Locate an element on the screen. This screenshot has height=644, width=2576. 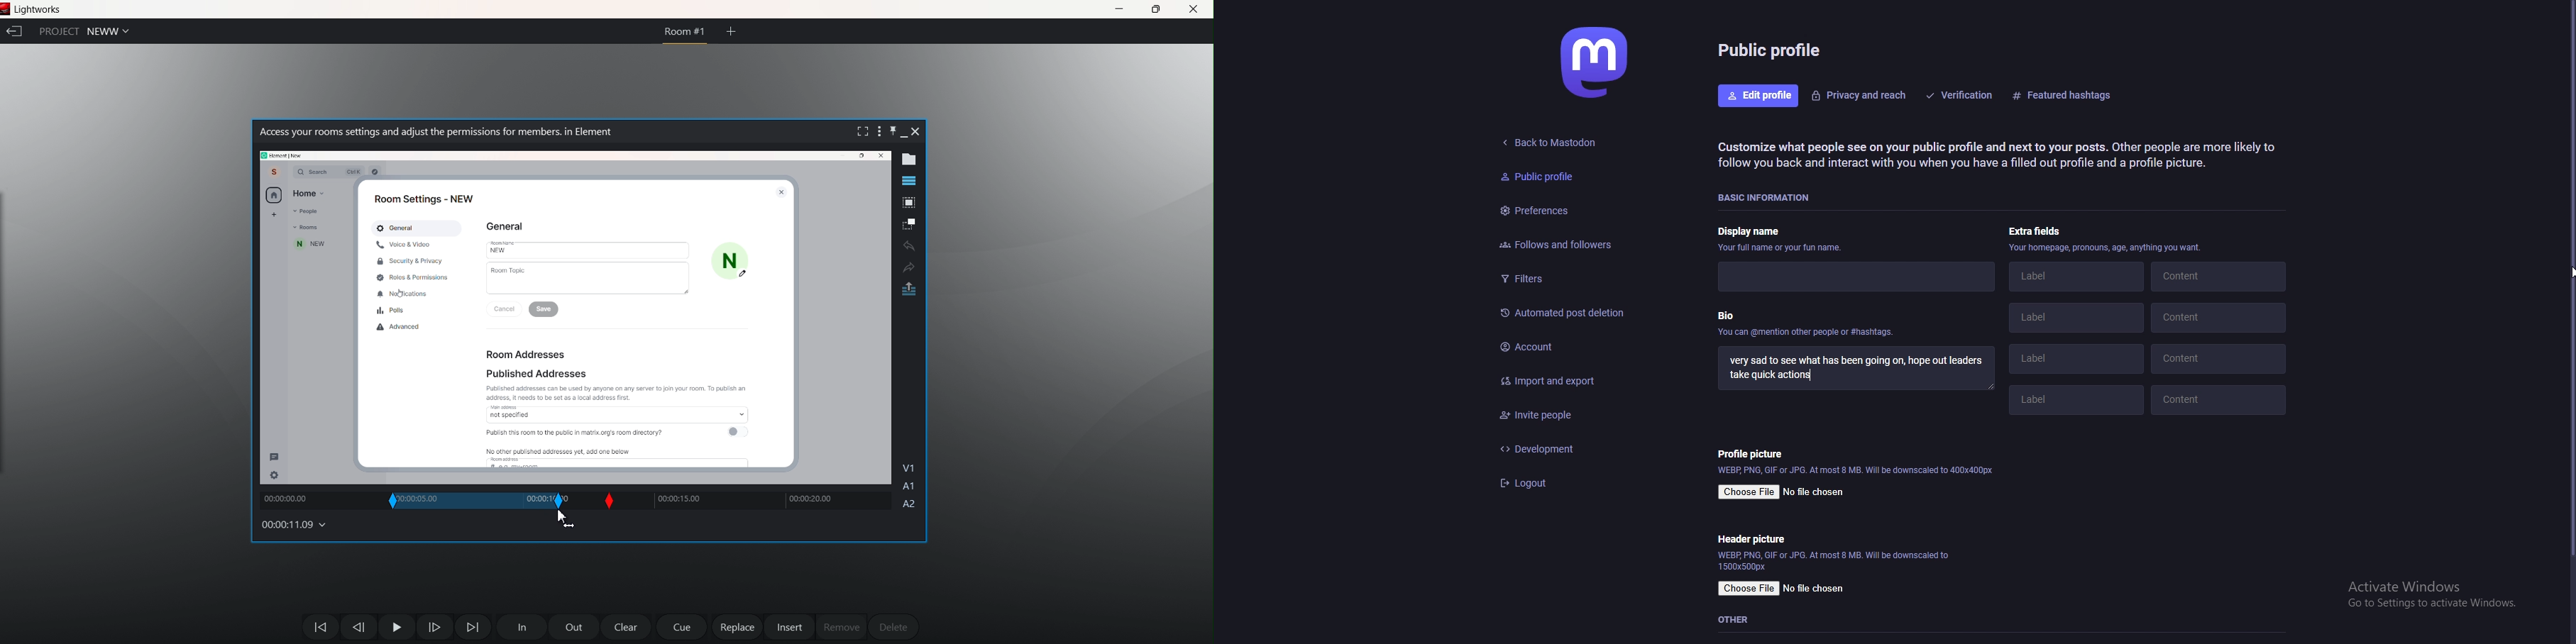
Published addresses can be used by anyone on any server to join your room. To publish an address. it needs to be set as a  local address first. is located at coordinates (617, 392).